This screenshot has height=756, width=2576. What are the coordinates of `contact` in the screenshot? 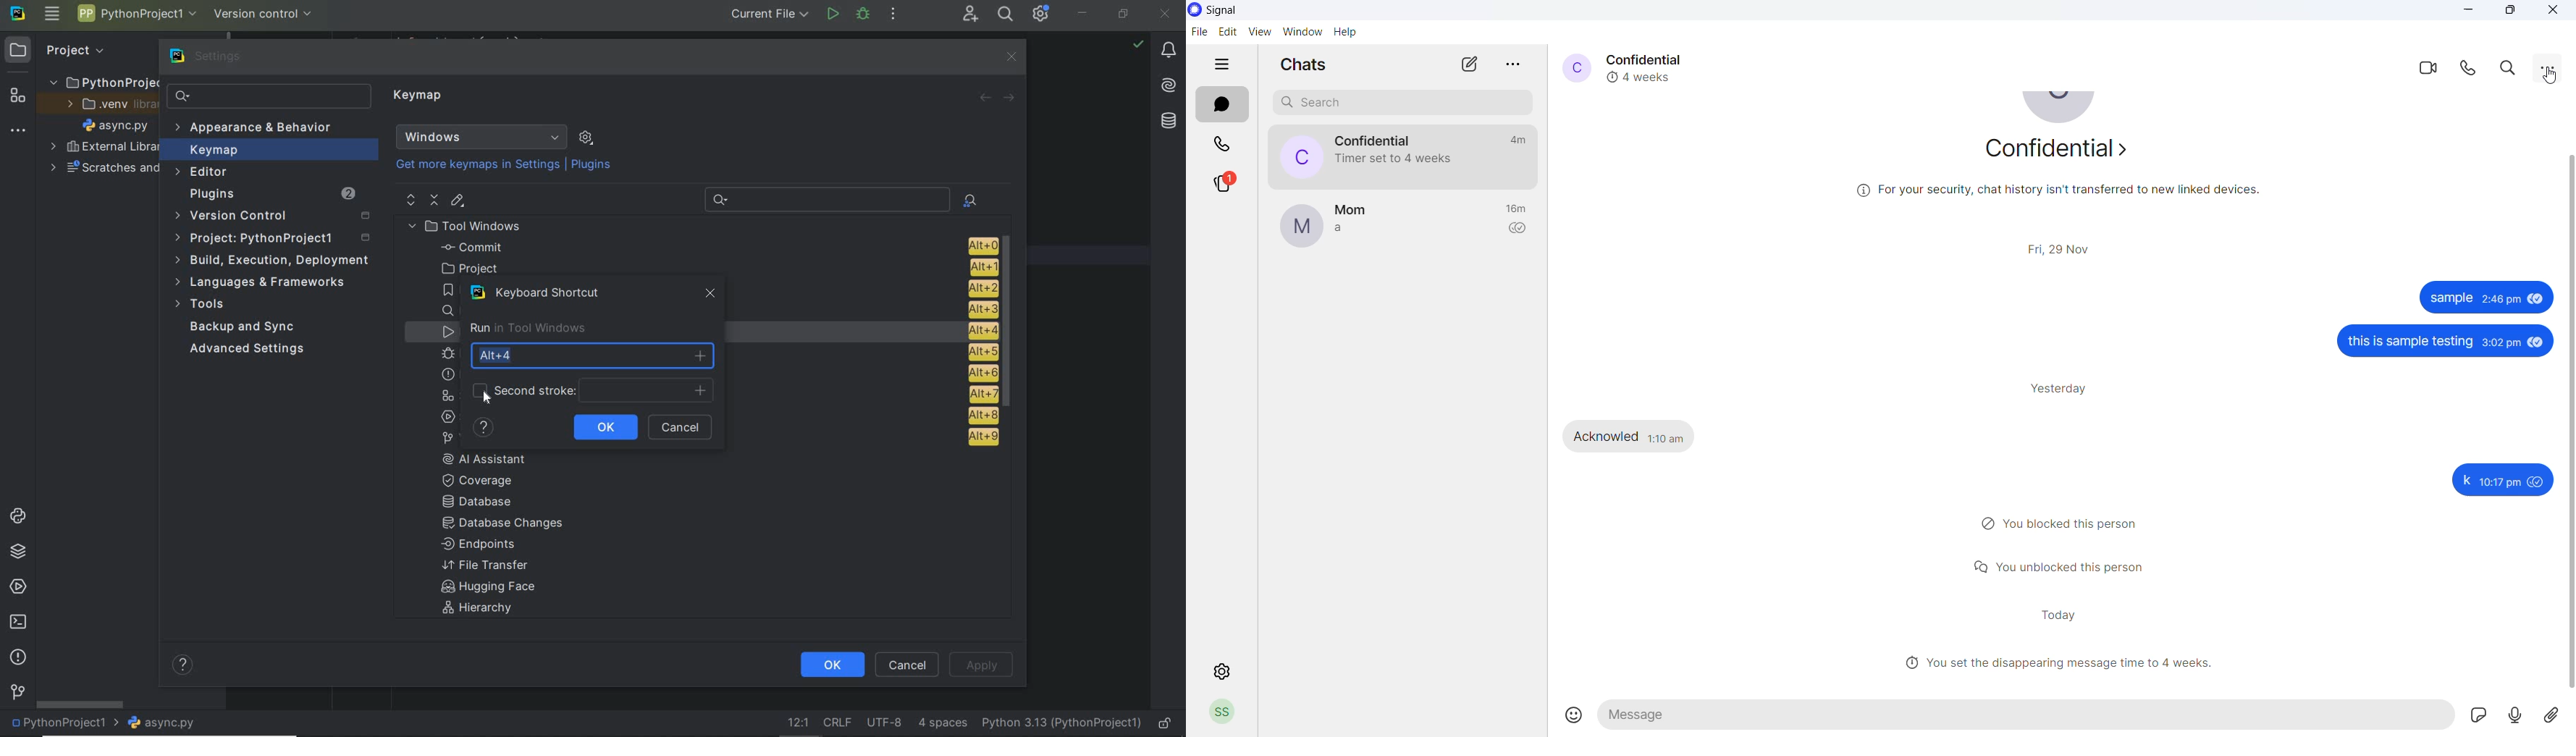 It's located at (1354, 209).